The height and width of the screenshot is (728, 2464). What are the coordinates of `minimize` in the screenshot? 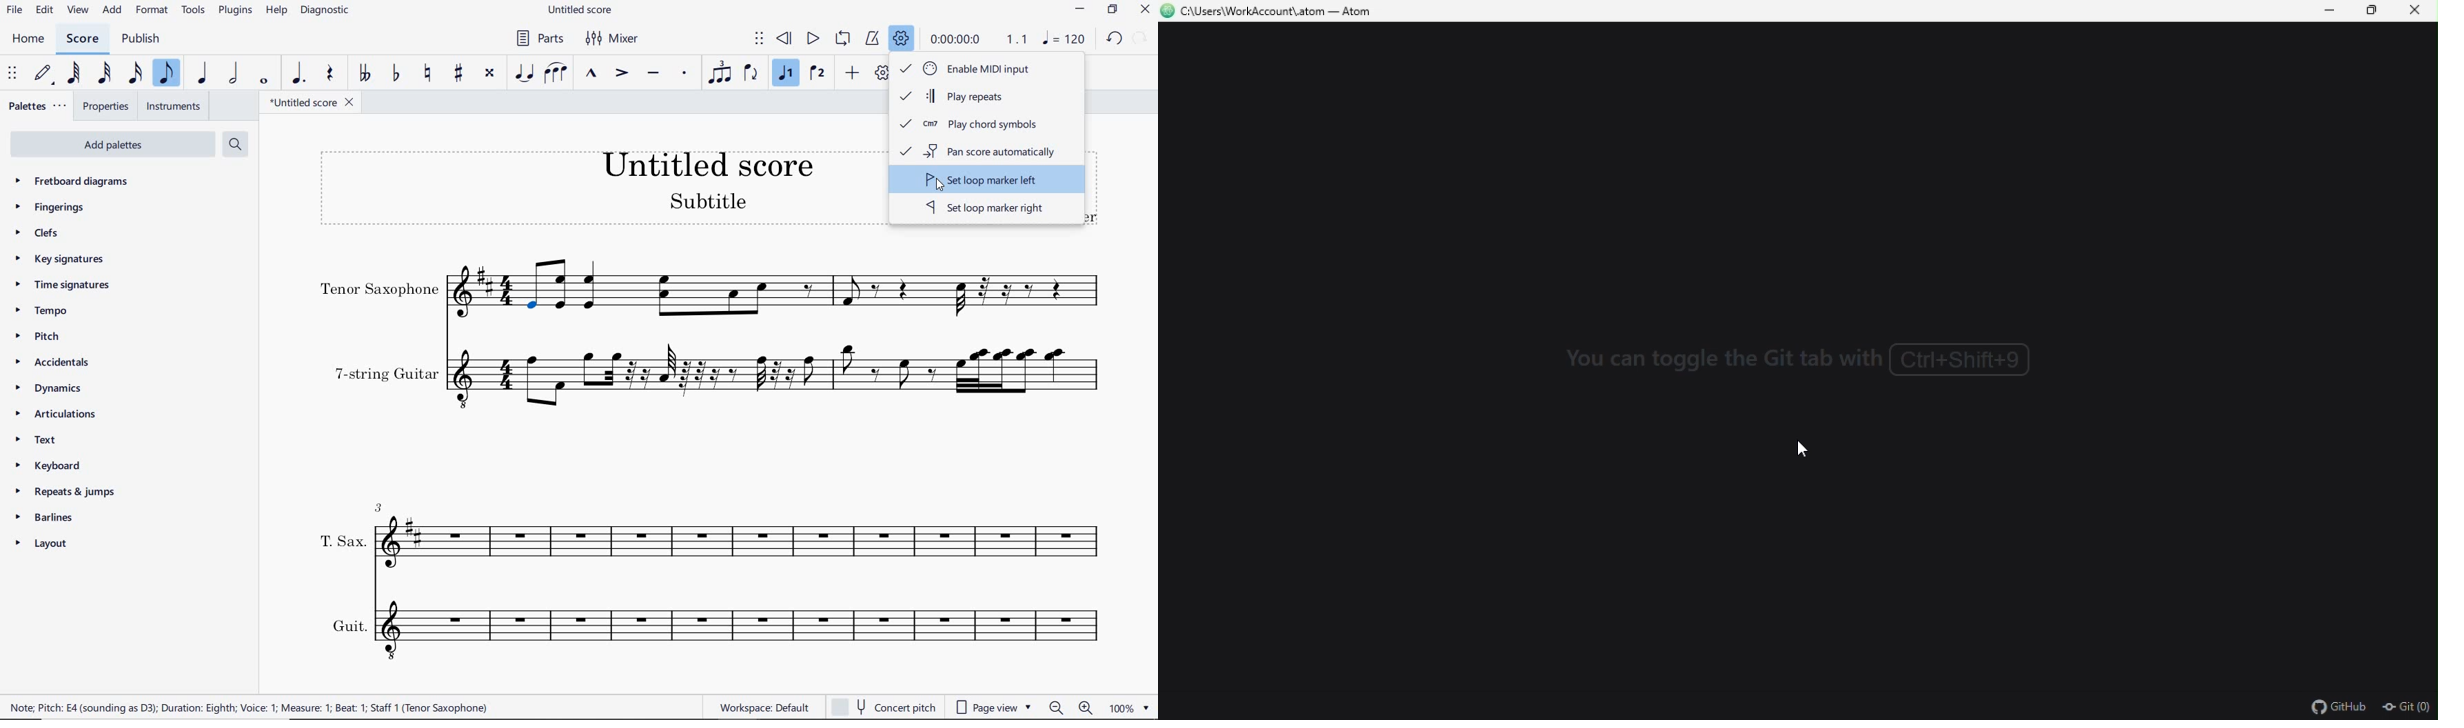 It's located at (2328, 13).